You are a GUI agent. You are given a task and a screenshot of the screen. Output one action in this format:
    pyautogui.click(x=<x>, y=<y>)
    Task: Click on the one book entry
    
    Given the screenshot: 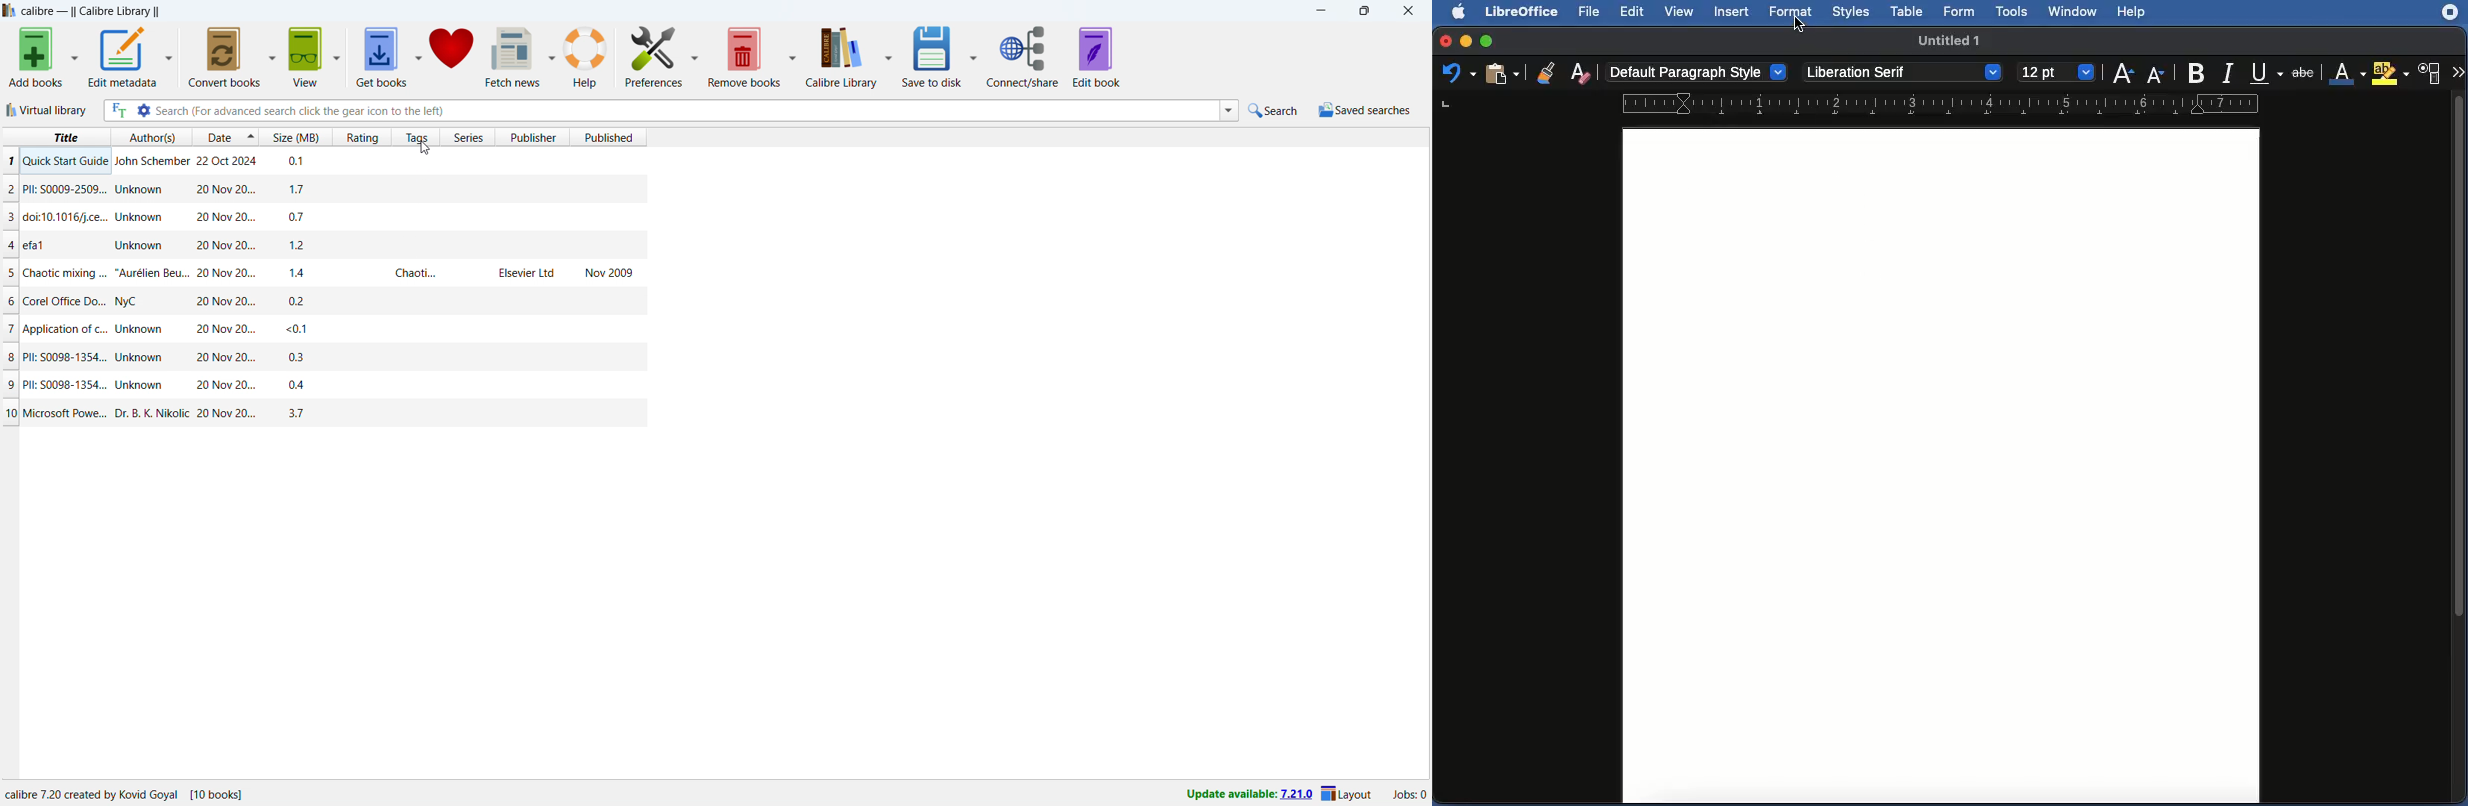 What is the action you would take?
    pyautogui.click(x=322, y=329)
    